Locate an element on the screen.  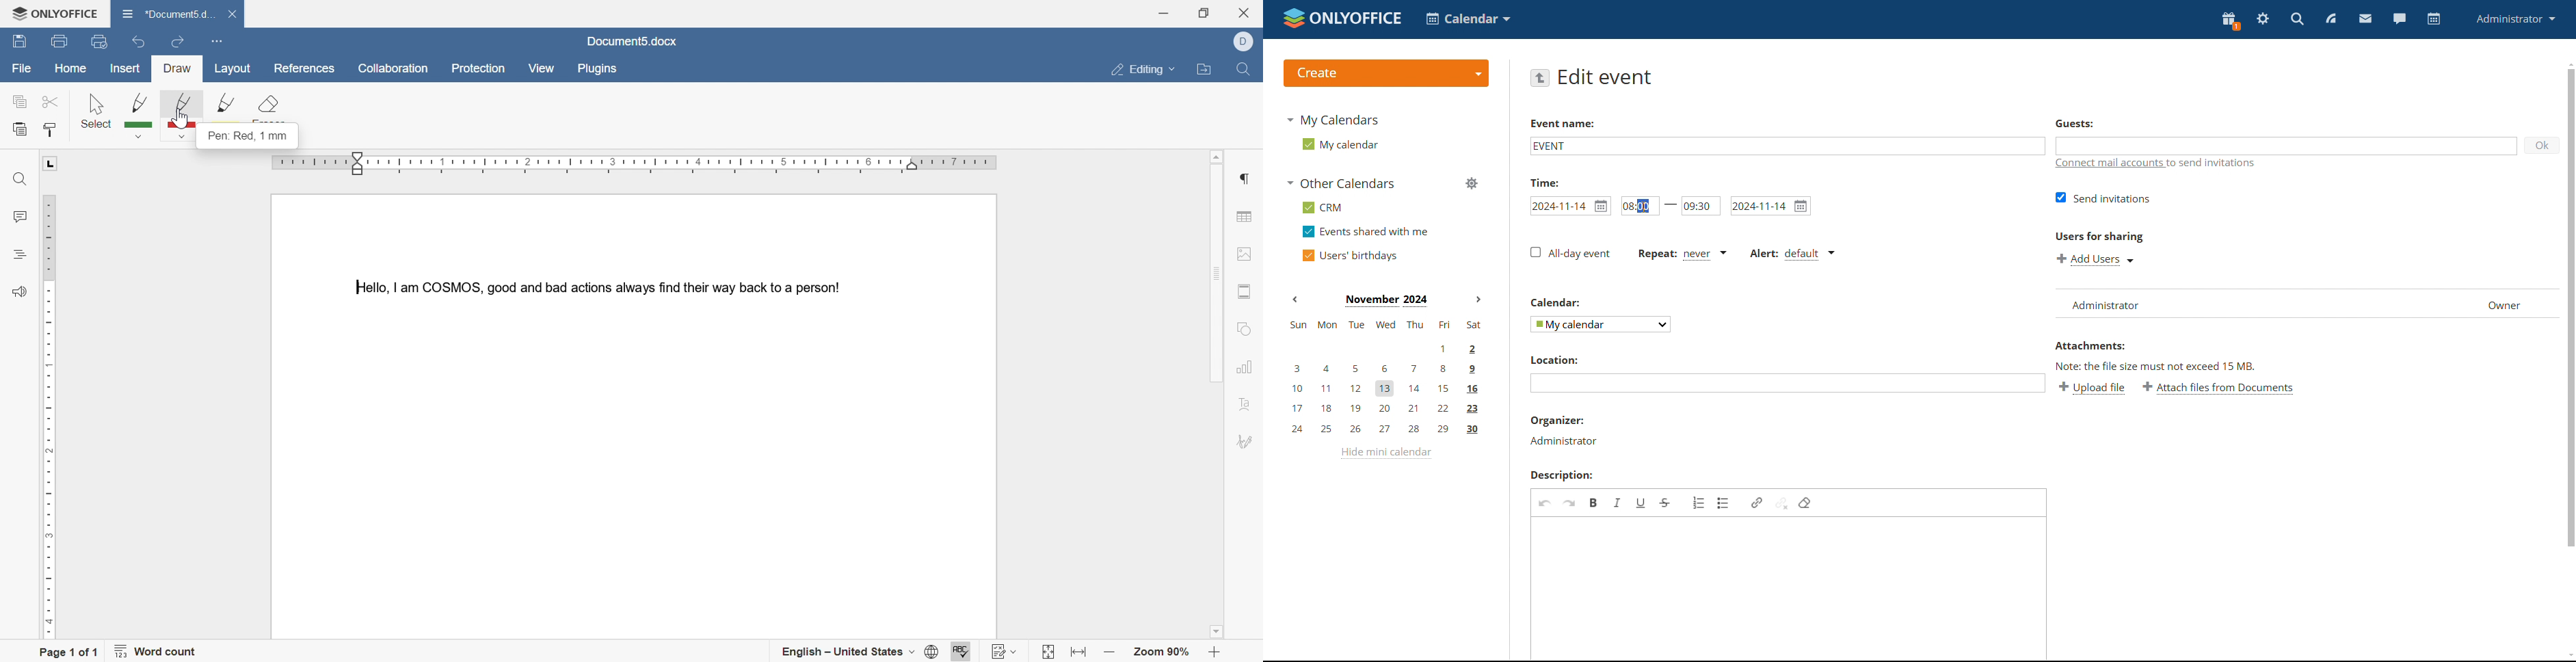
red pen is located at coordinates (182, 116).